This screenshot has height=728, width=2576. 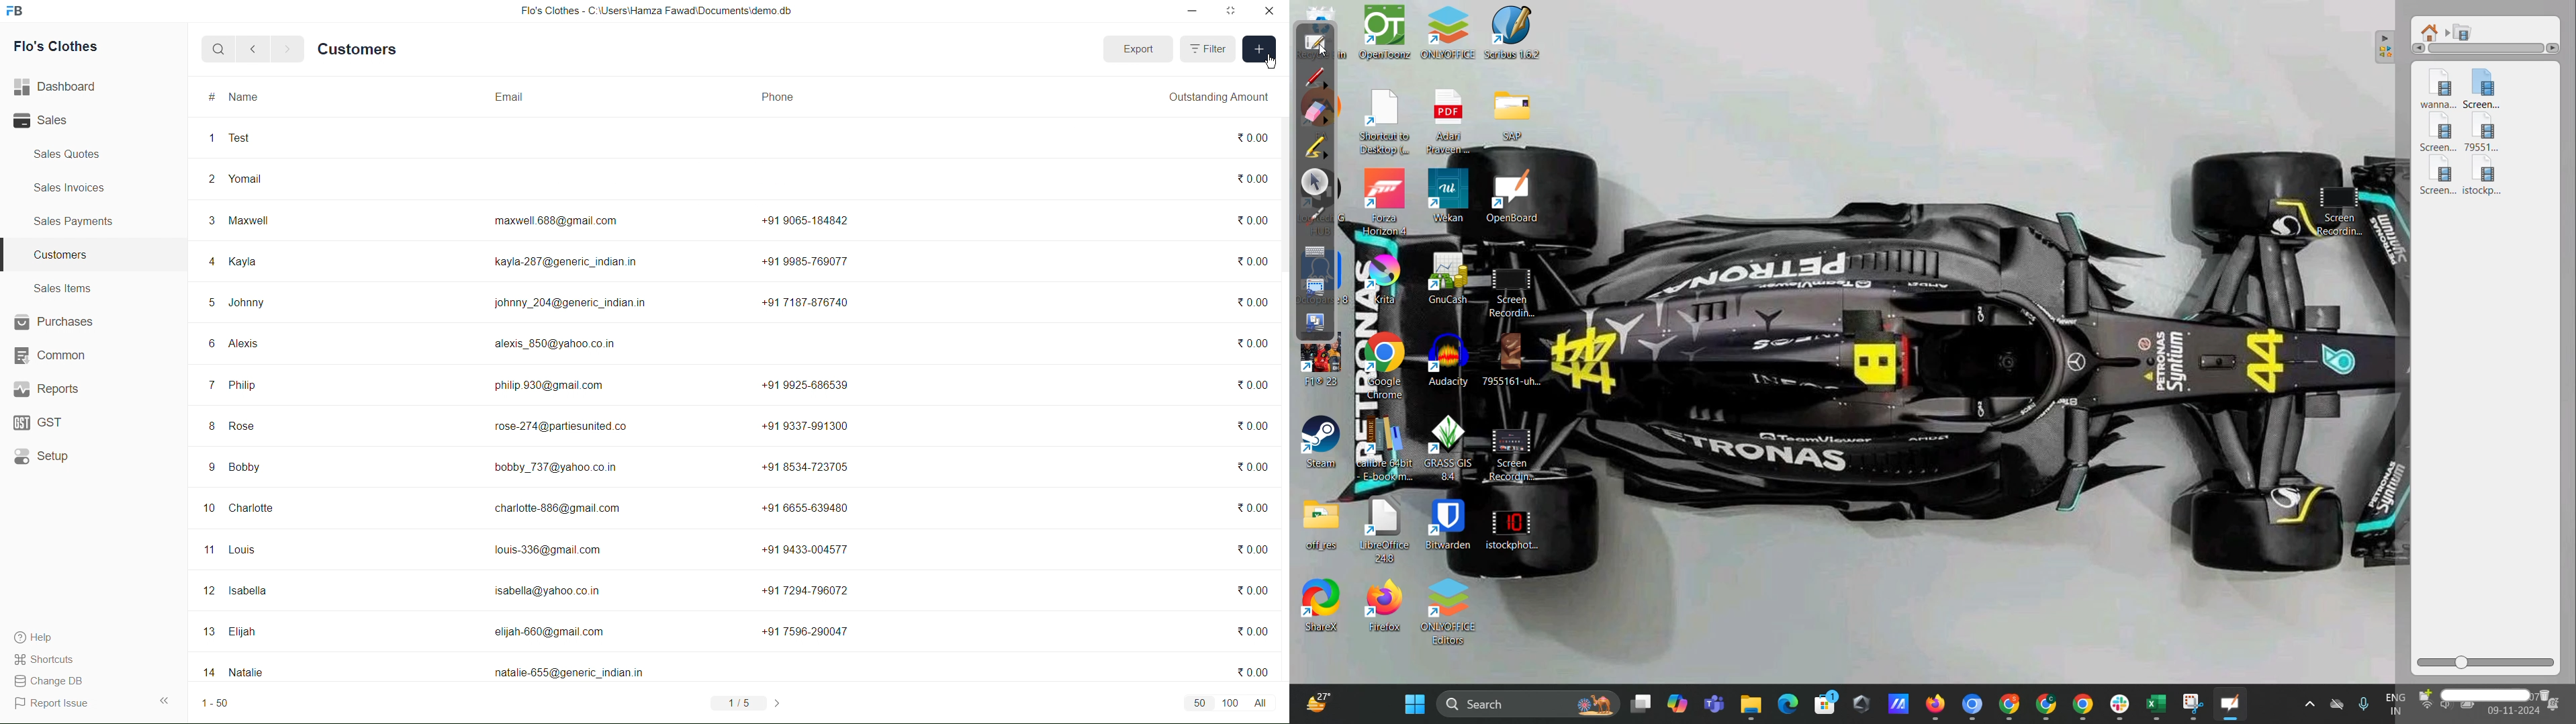 I want to click on johnny_204@generic_indian.in, so click(x=572, y=305).